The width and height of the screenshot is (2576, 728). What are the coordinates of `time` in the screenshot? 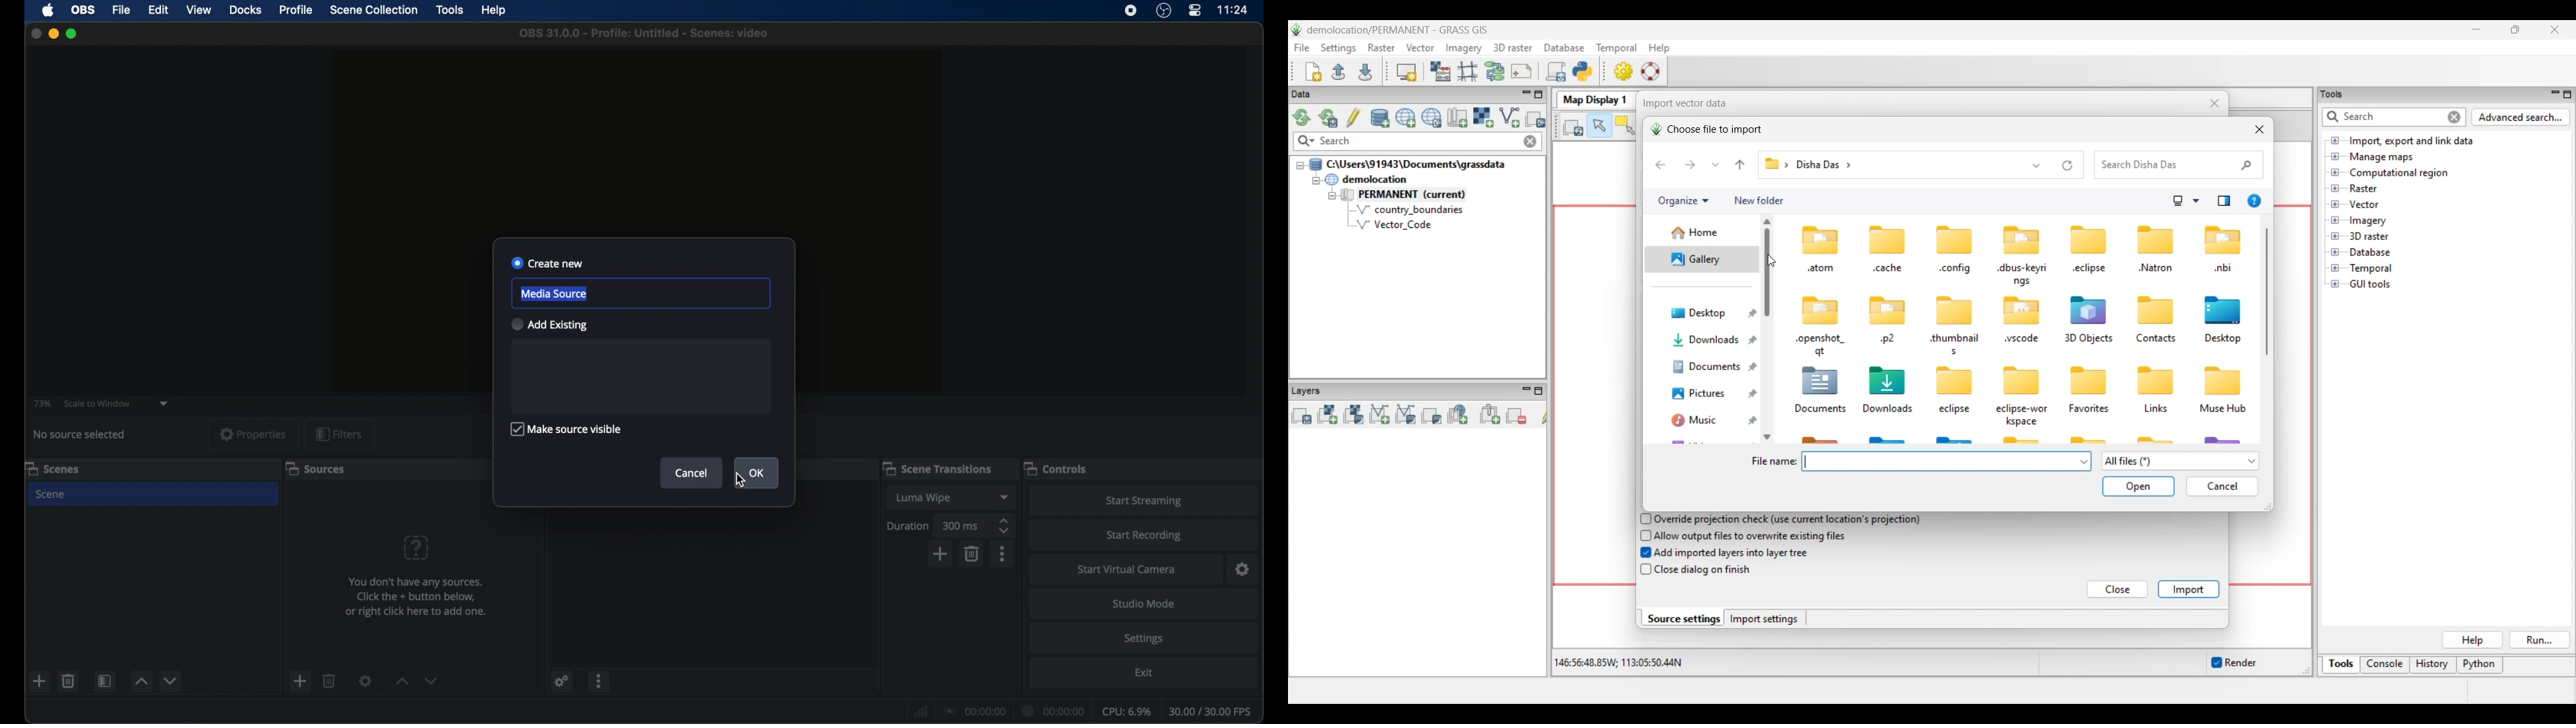 It's located at (1232, 10).